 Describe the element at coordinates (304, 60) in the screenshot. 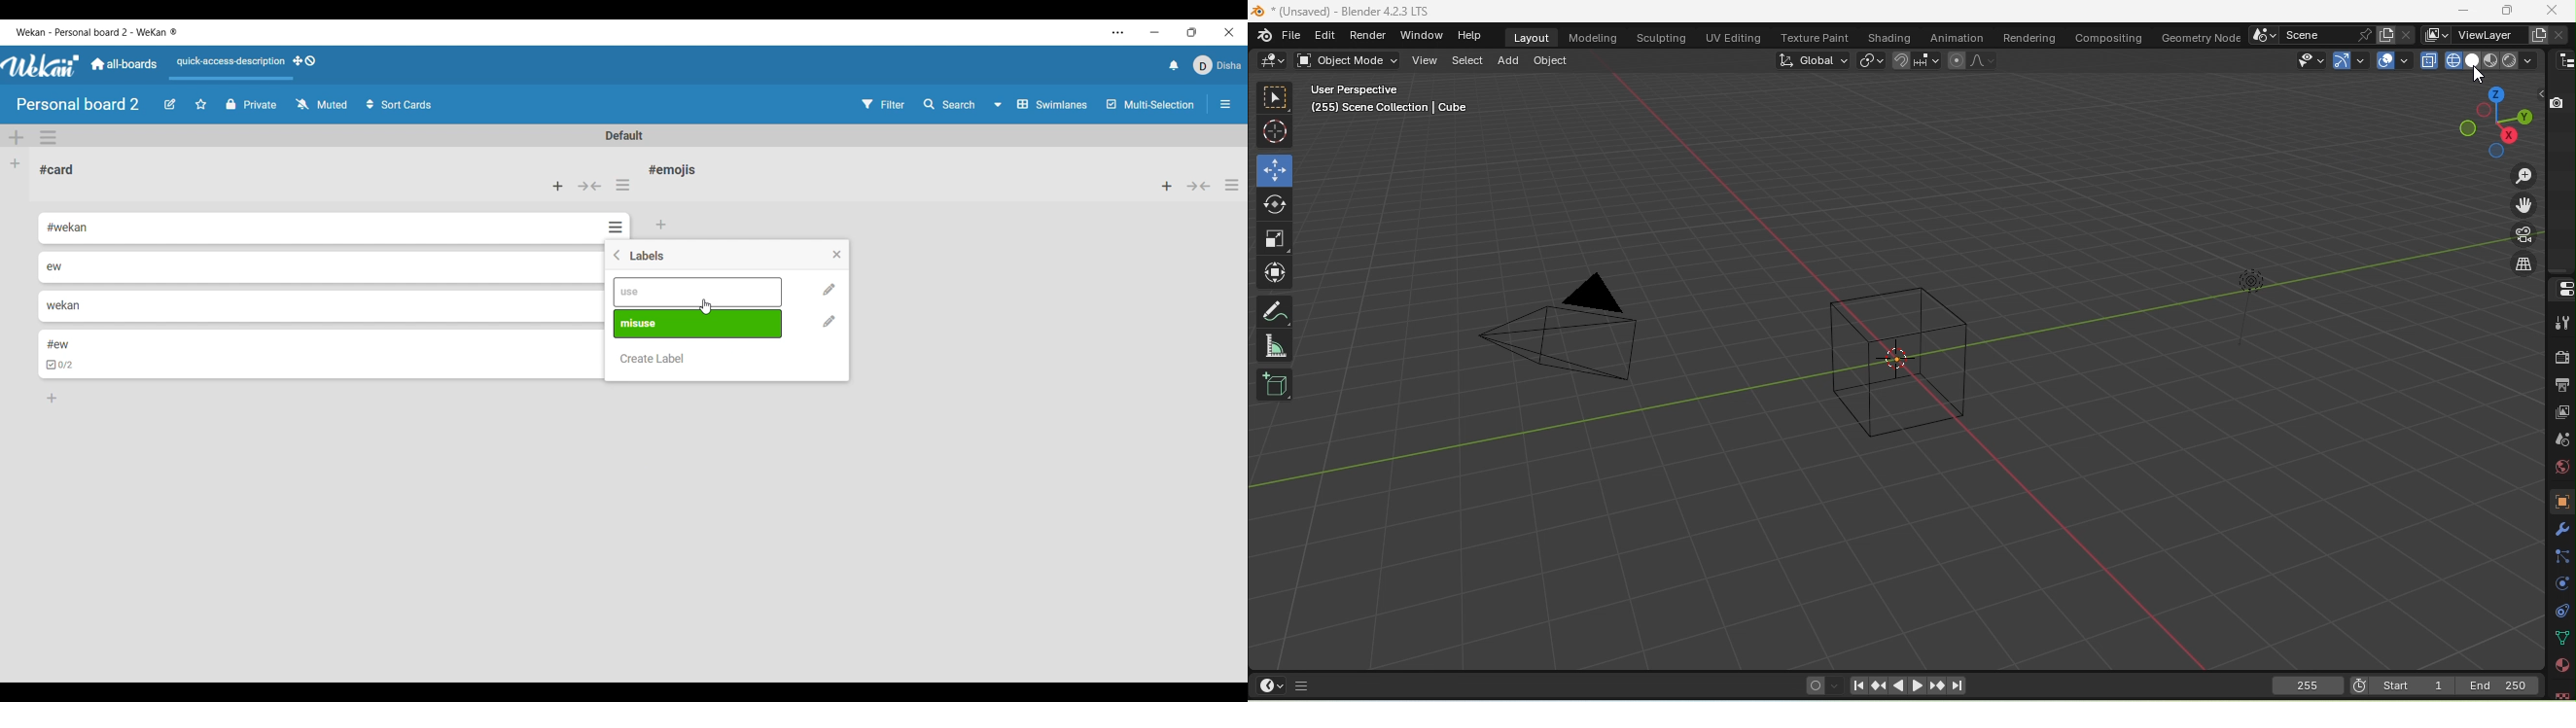

I see `Show desktop drag handles` at that location.